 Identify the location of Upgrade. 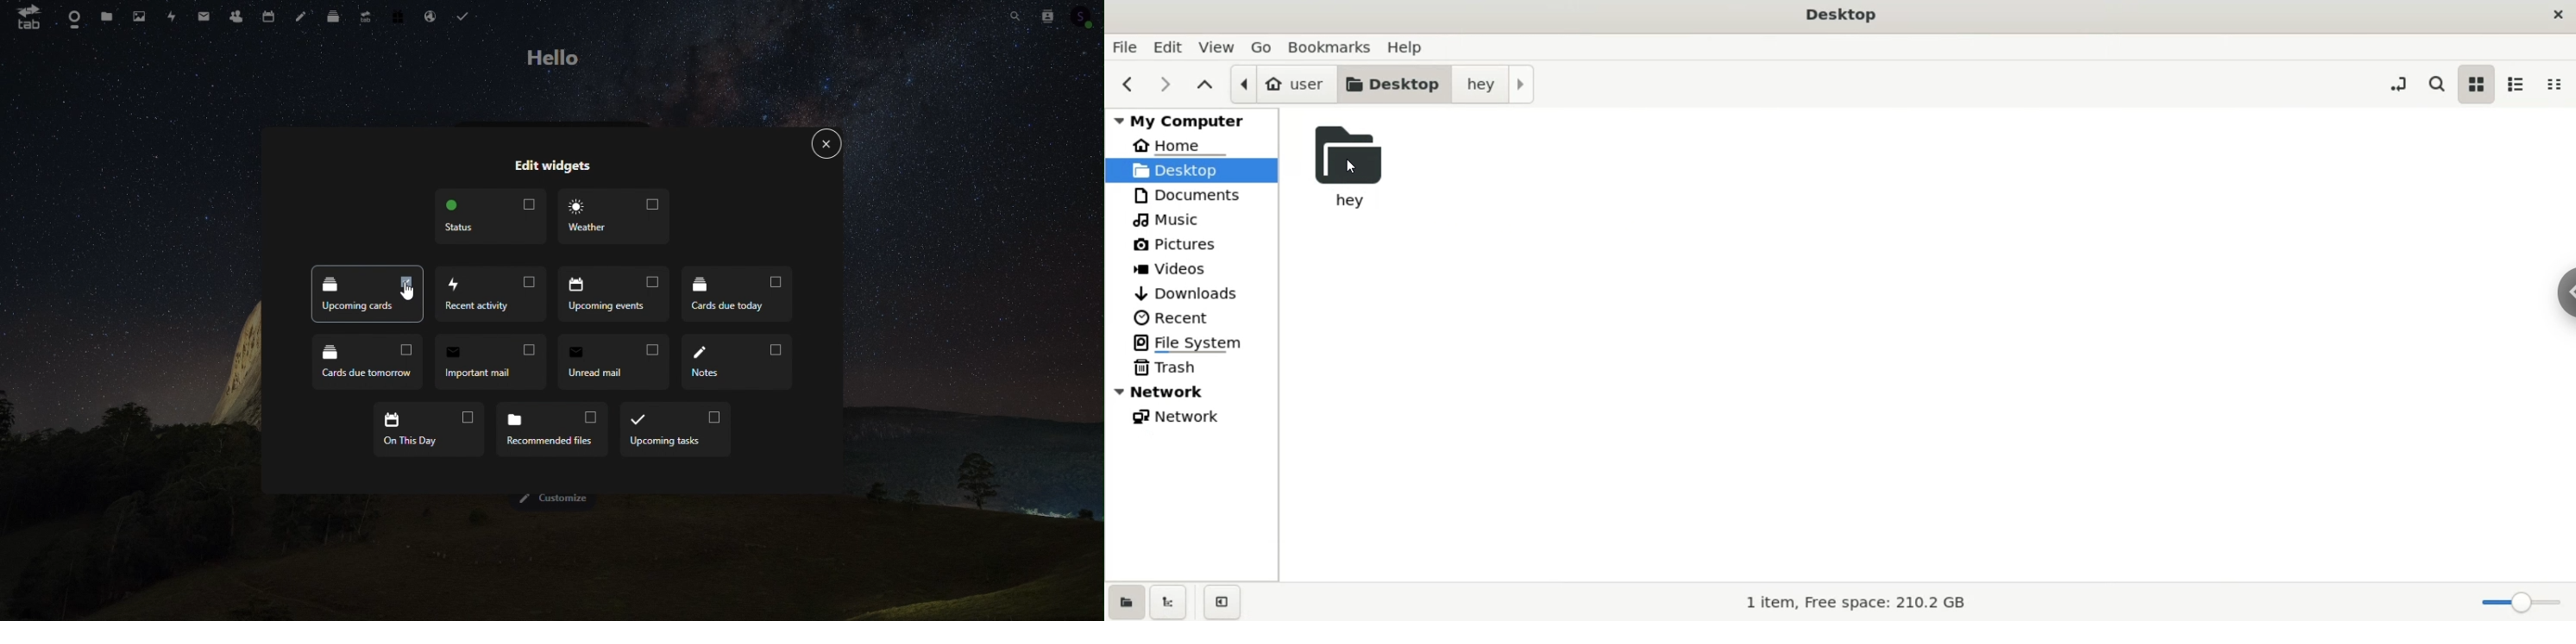
(364, 18).